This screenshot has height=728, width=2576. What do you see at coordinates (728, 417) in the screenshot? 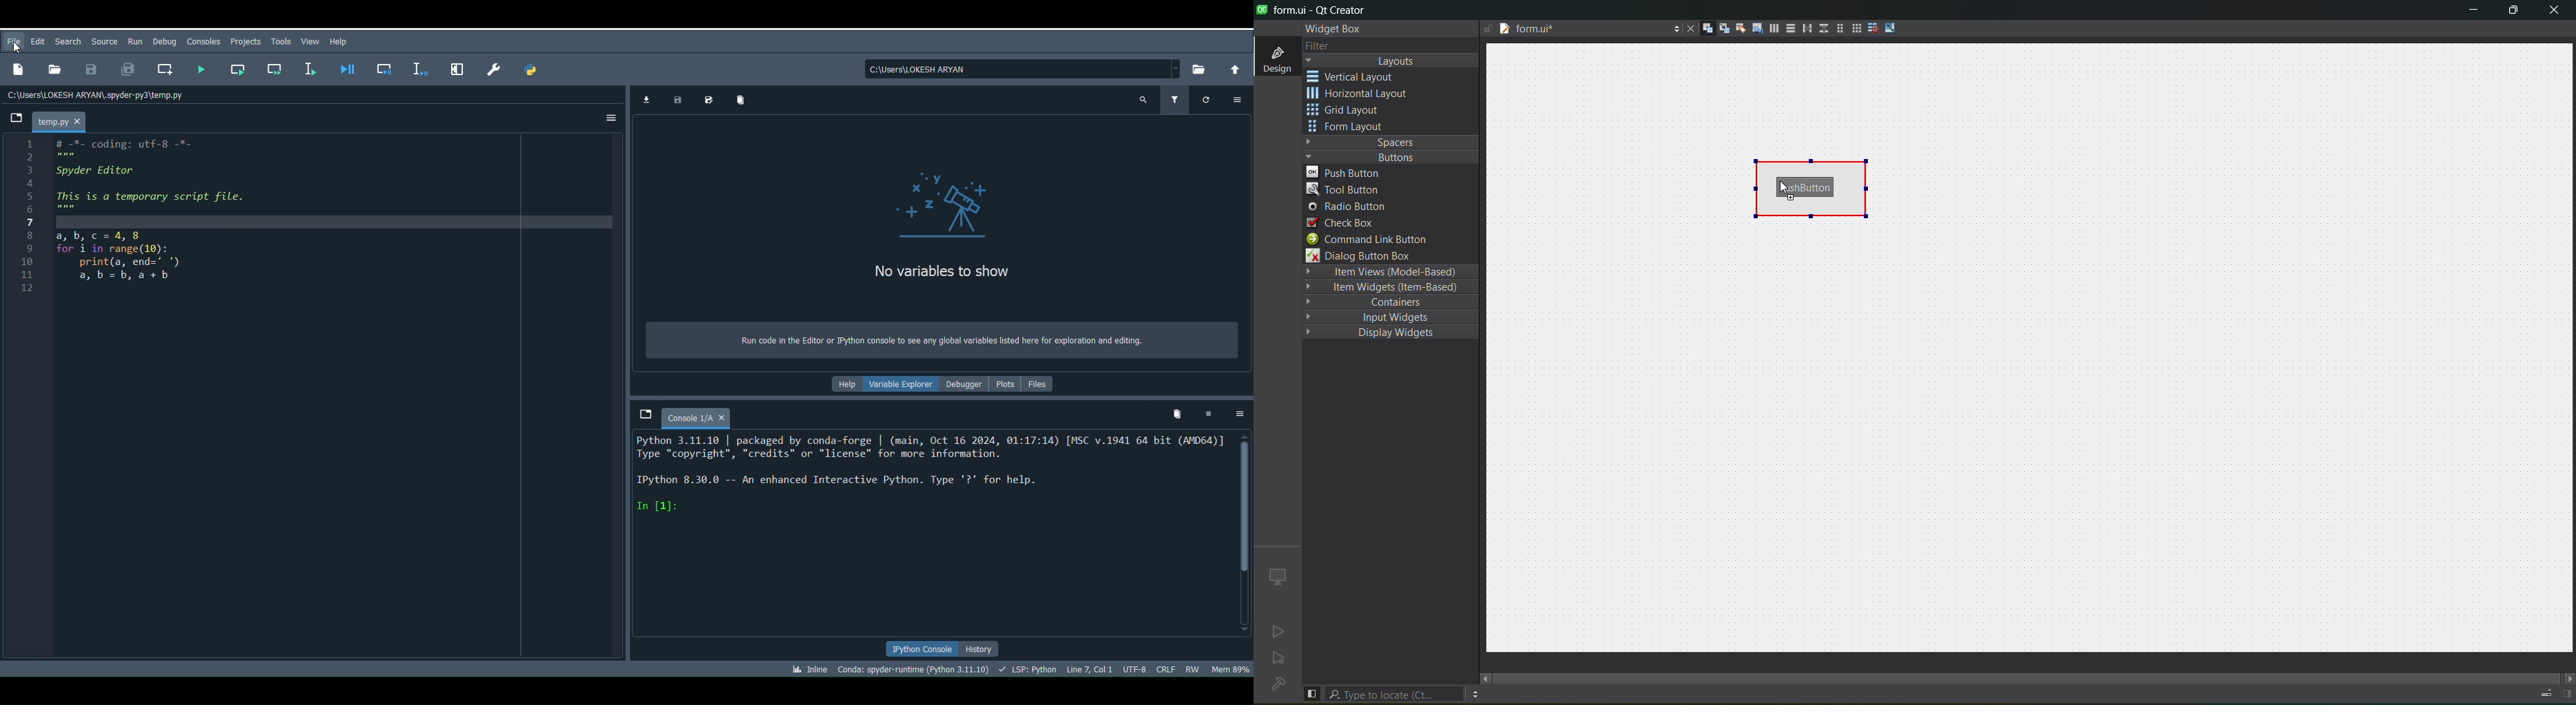
I see `close` at bounding box center [728, 417].